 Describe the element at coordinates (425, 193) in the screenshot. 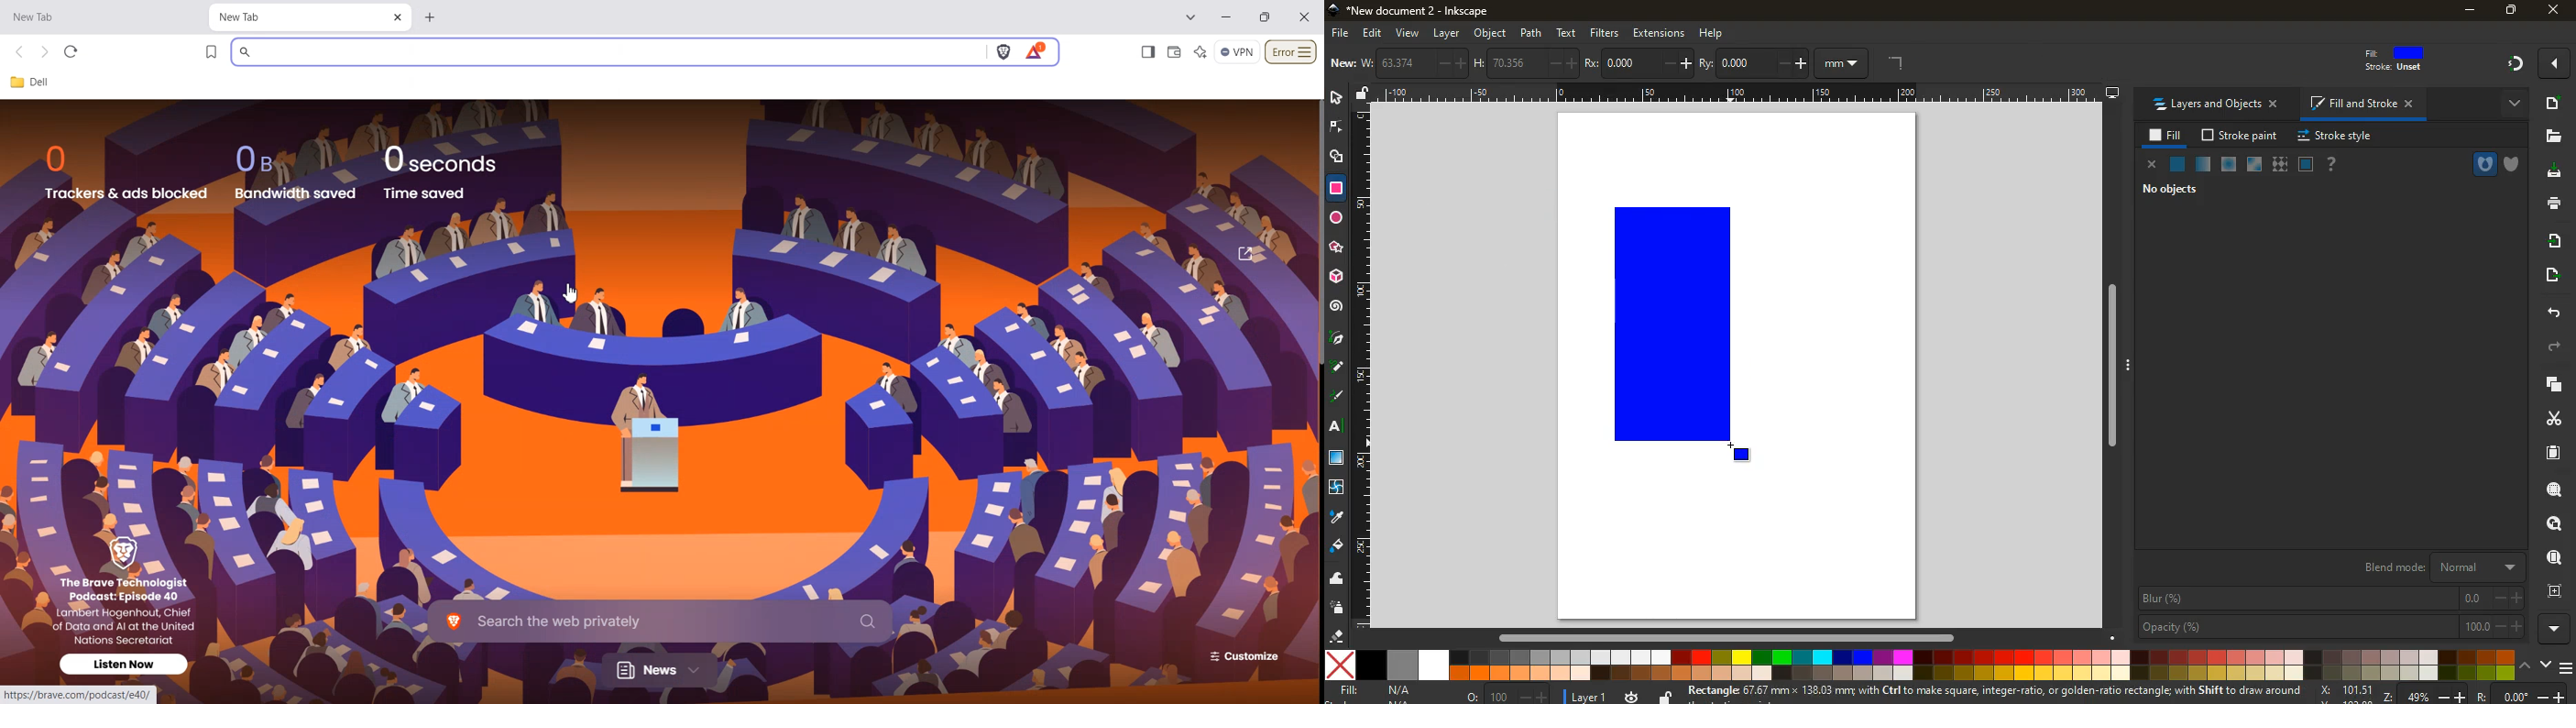

I see `Time saved` at that location.